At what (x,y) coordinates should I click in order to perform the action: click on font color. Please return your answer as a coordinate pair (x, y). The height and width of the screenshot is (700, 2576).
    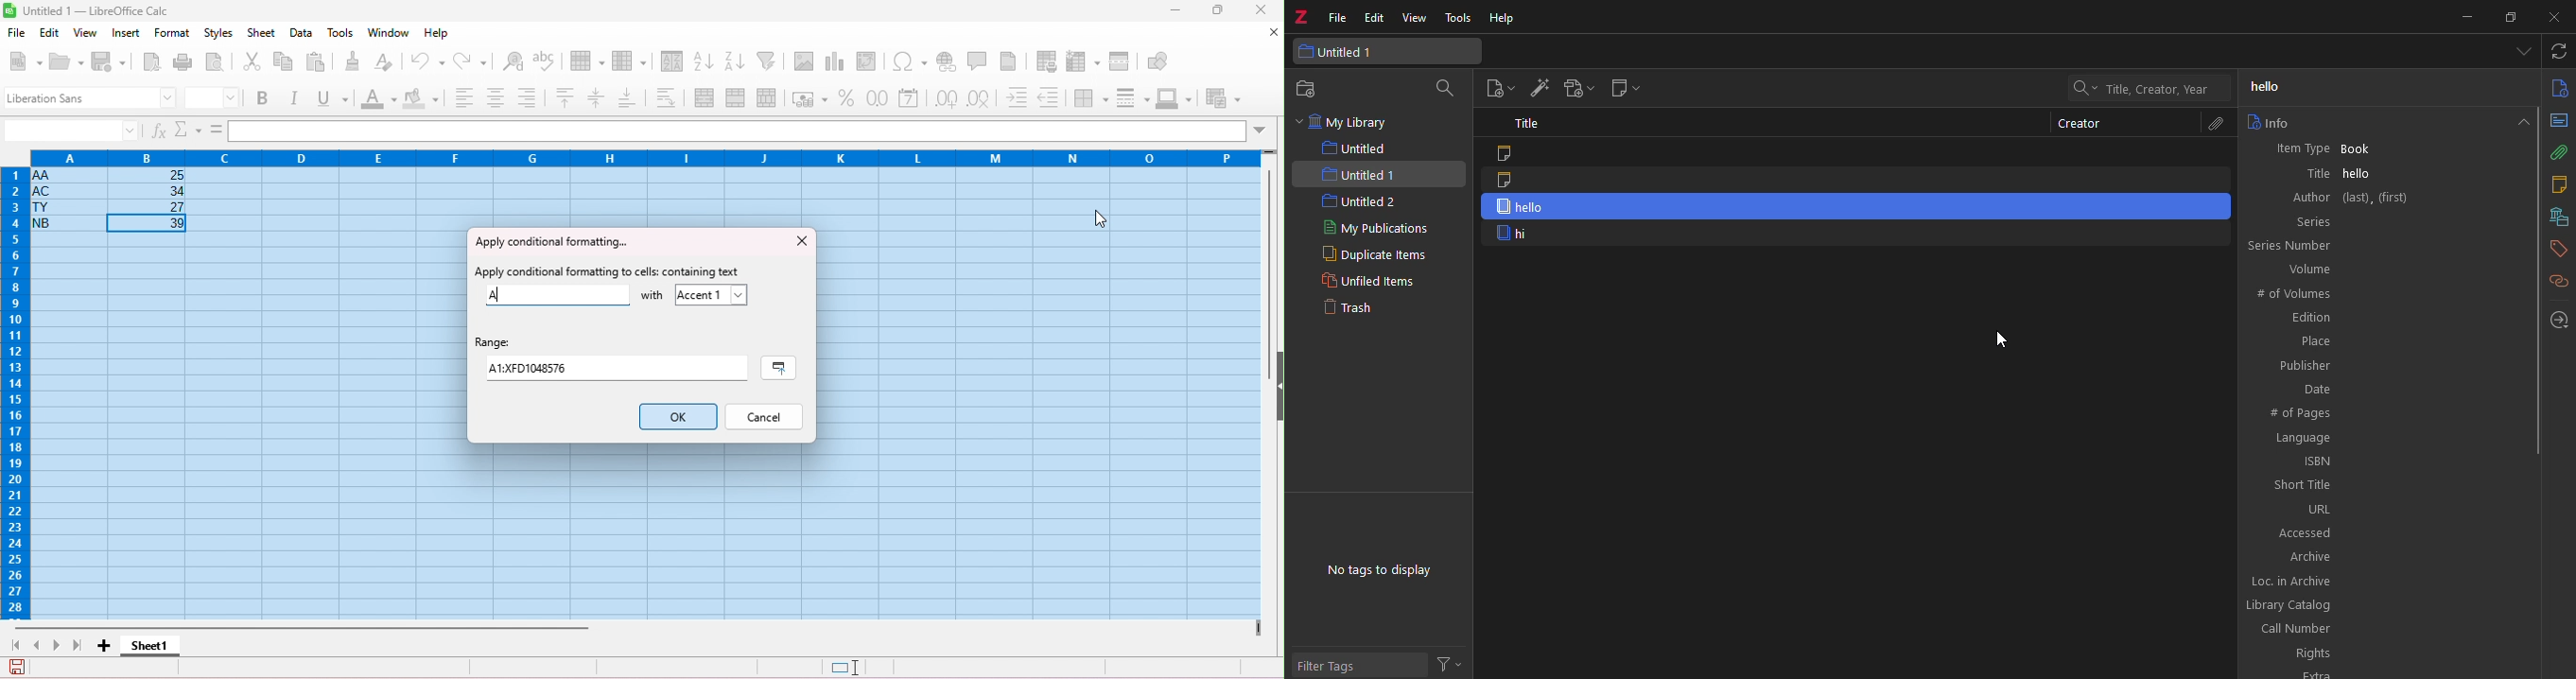
    Looking at the image, I should click on (377, 100).